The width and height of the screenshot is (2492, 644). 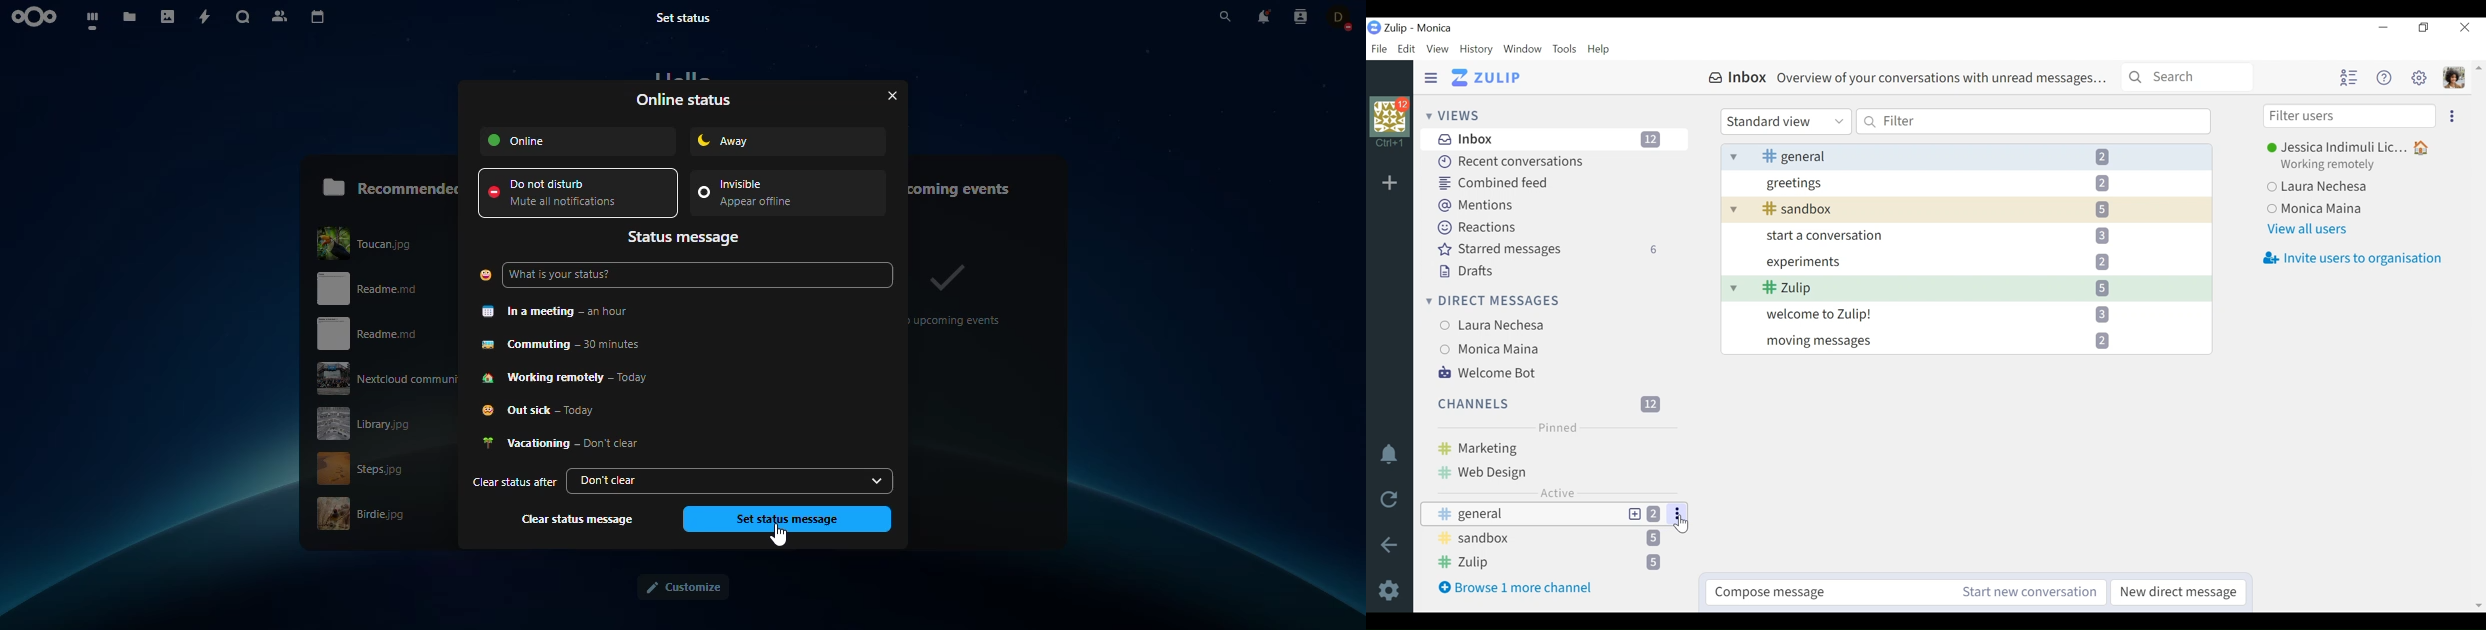 What do you see at coordinates (2422, 28) in the screenshot?
I see `Restore` at bounding box center [2422, 28].